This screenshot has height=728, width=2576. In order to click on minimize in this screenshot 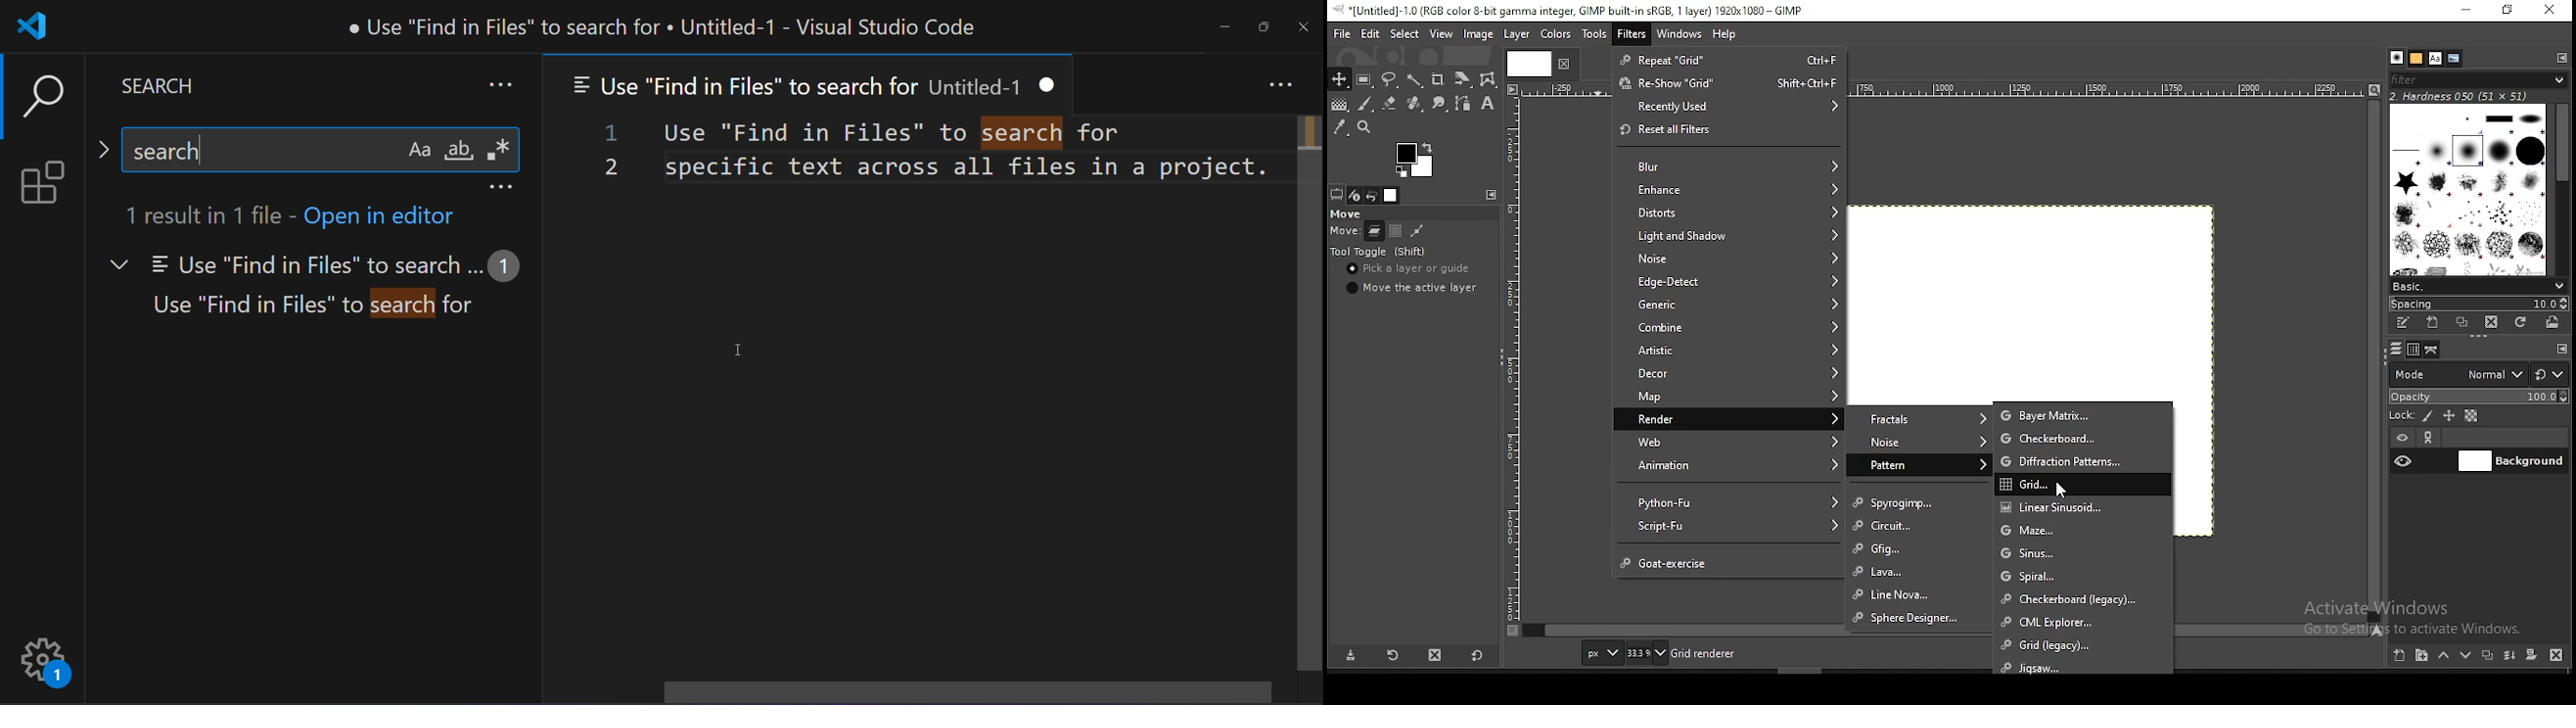, I will do `click(2468, 12)`.